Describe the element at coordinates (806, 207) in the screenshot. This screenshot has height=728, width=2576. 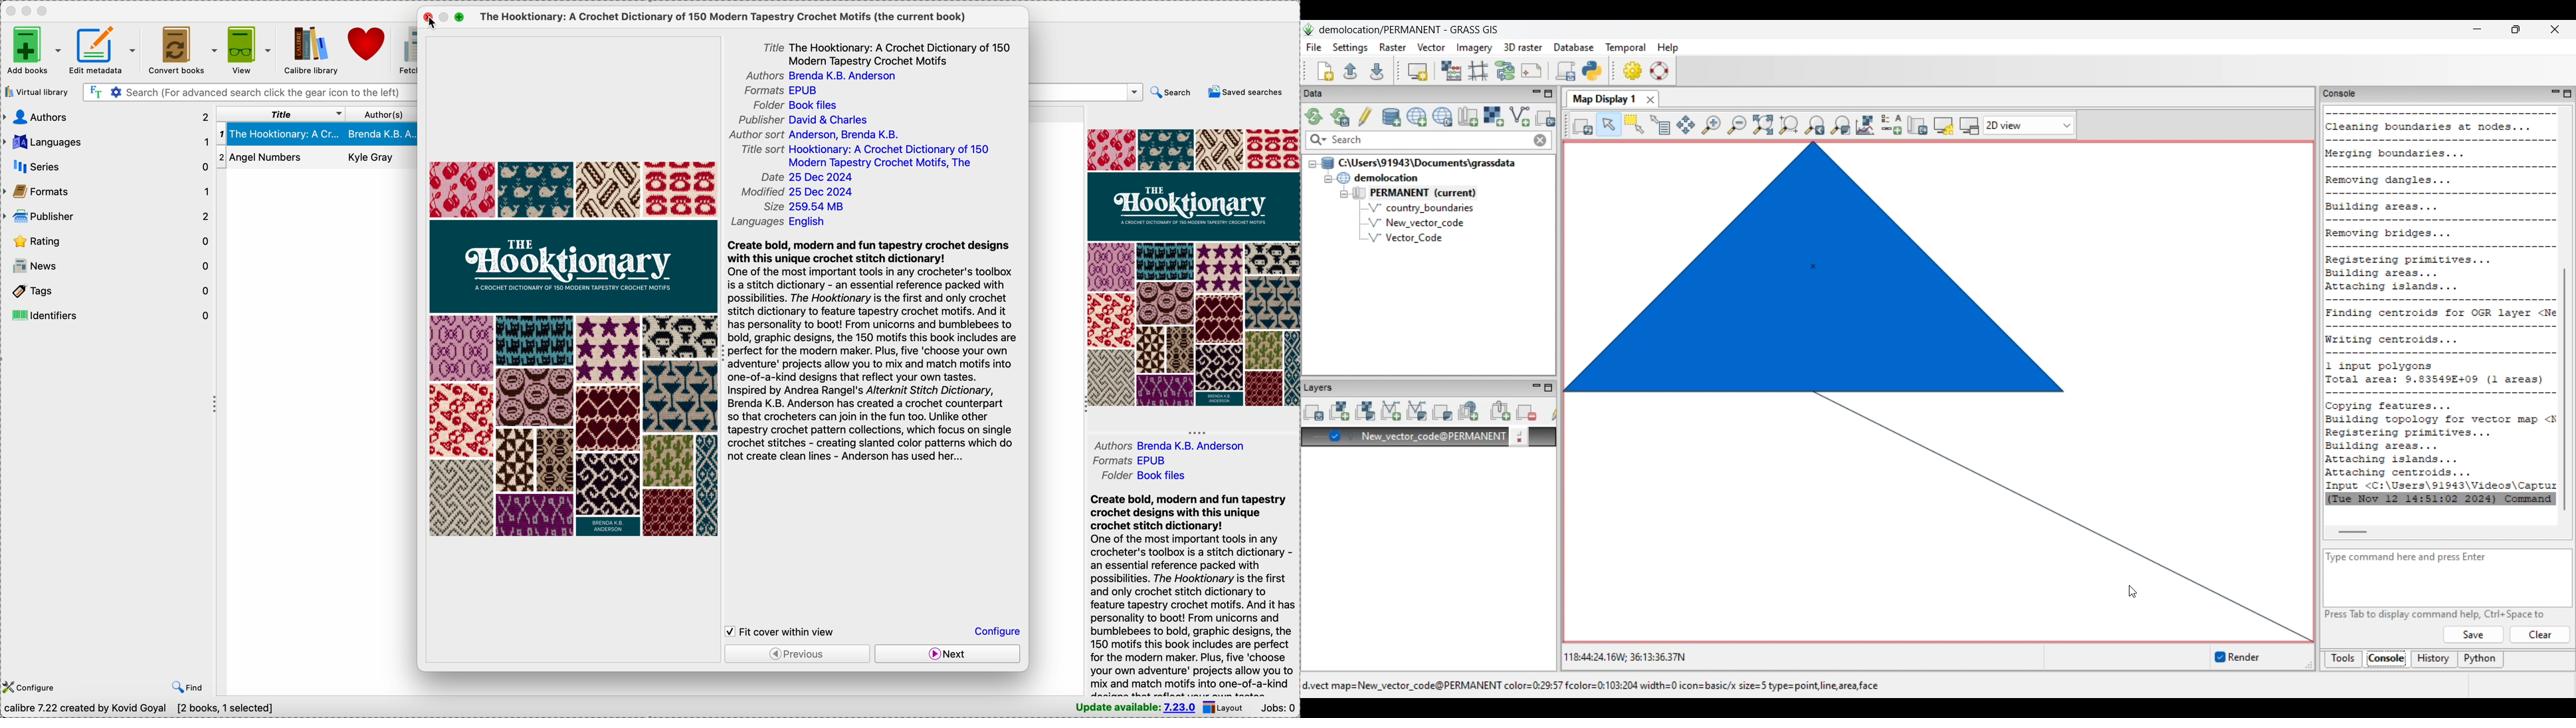
I see `size` at that location.